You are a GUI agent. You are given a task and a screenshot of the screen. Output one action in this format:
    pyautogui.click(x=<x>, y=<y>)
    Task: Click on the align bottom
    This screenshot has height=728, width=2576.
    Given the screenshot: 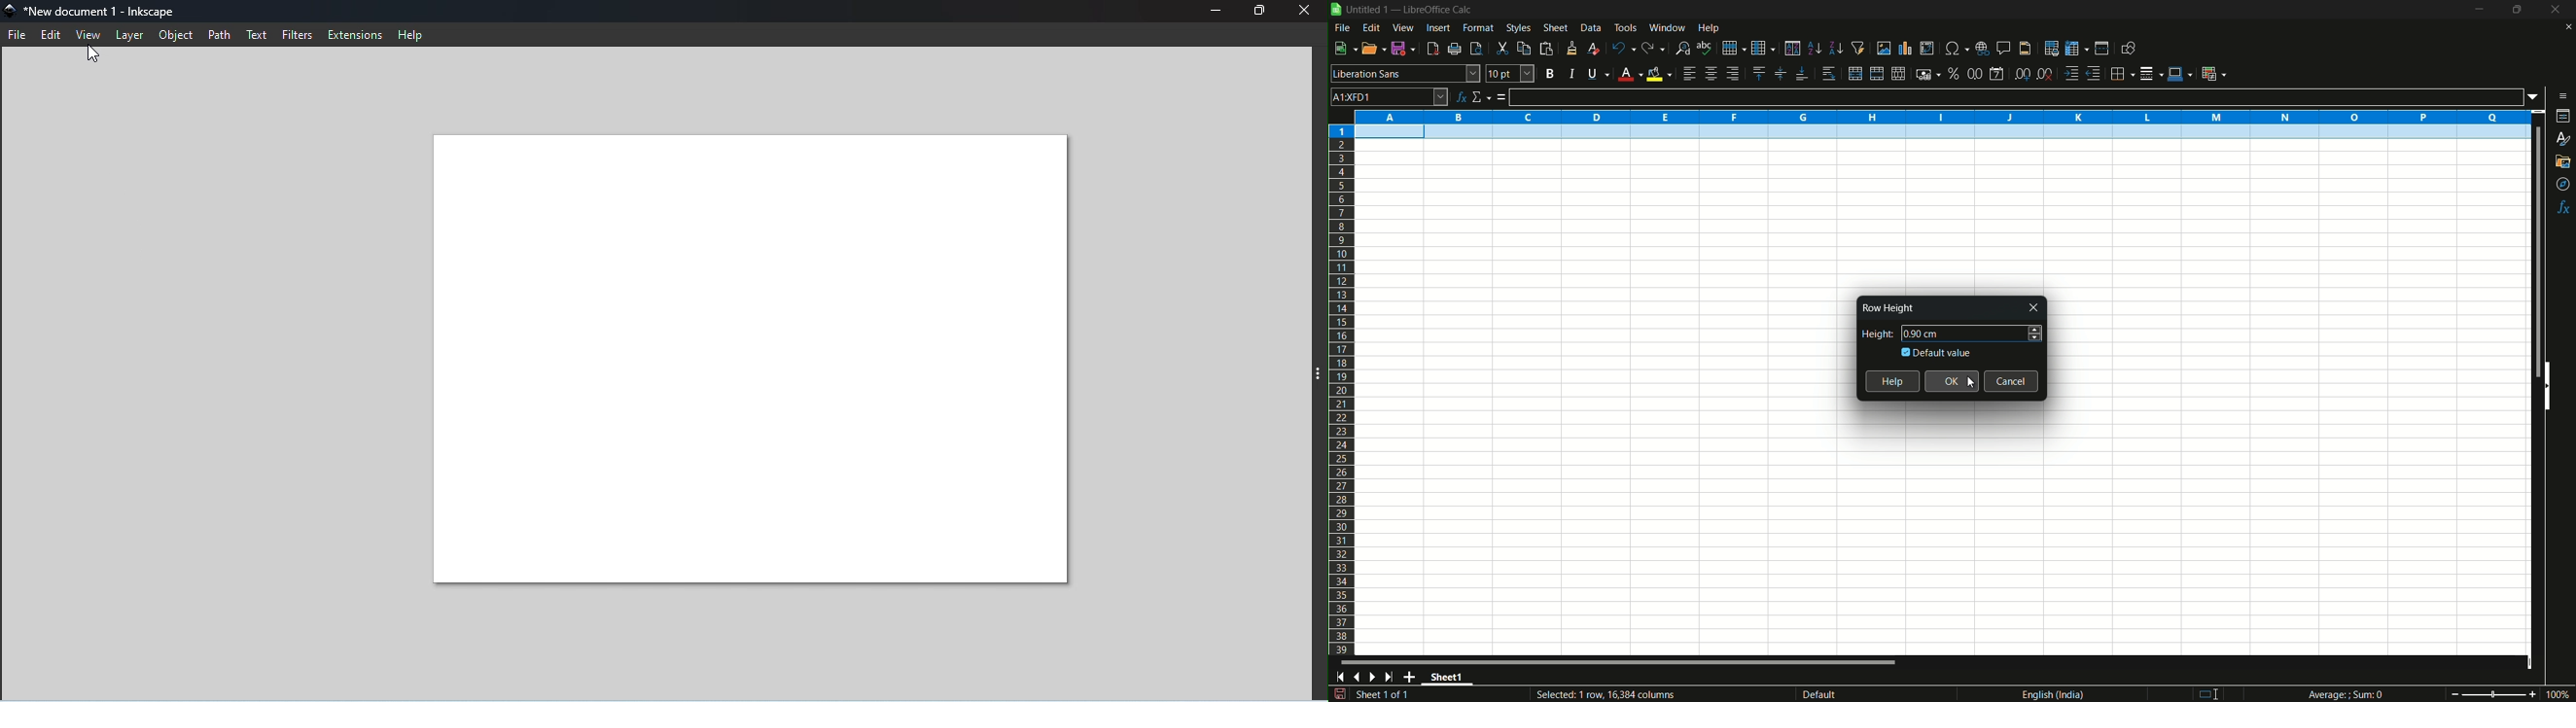 What is the action you would take?
    pyautogui.click(x=1802, y=75)
    